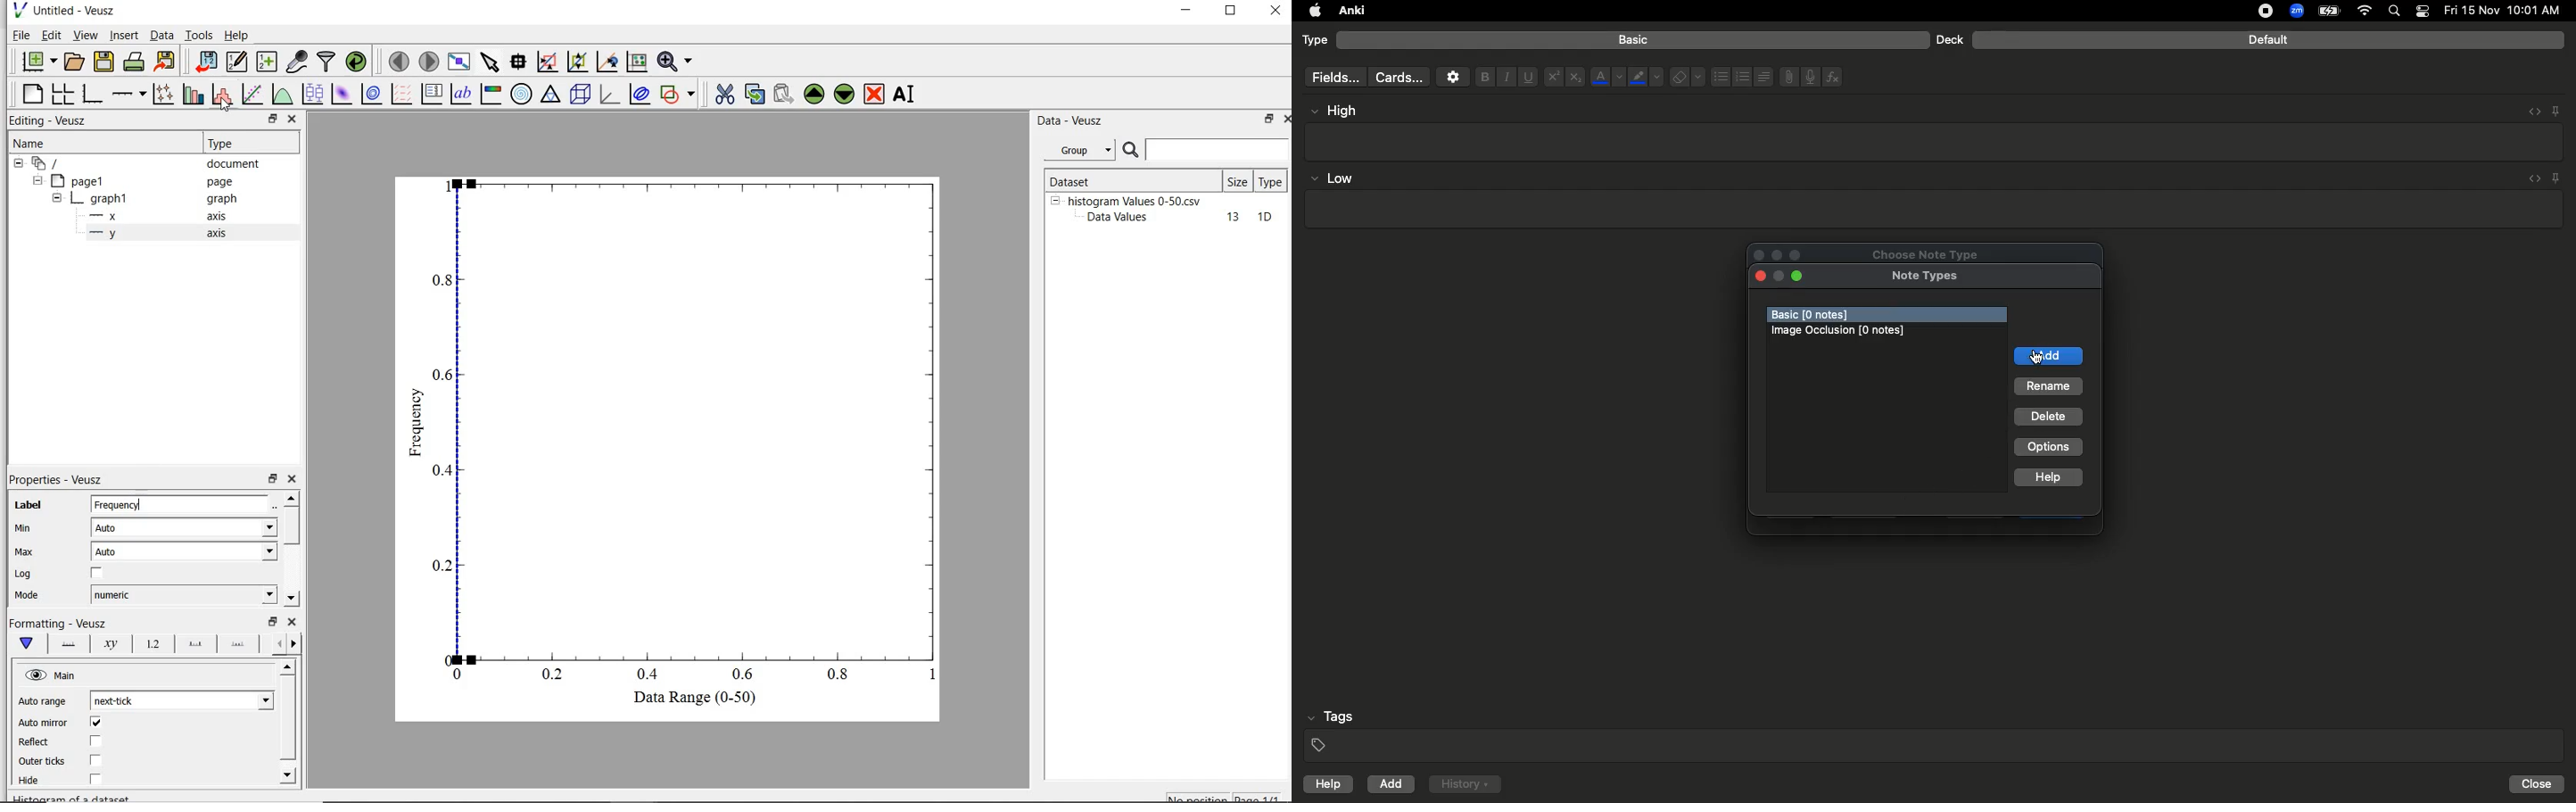 This screenshot has width=2576, height=812. I want to click on type, so click(1272, 181).